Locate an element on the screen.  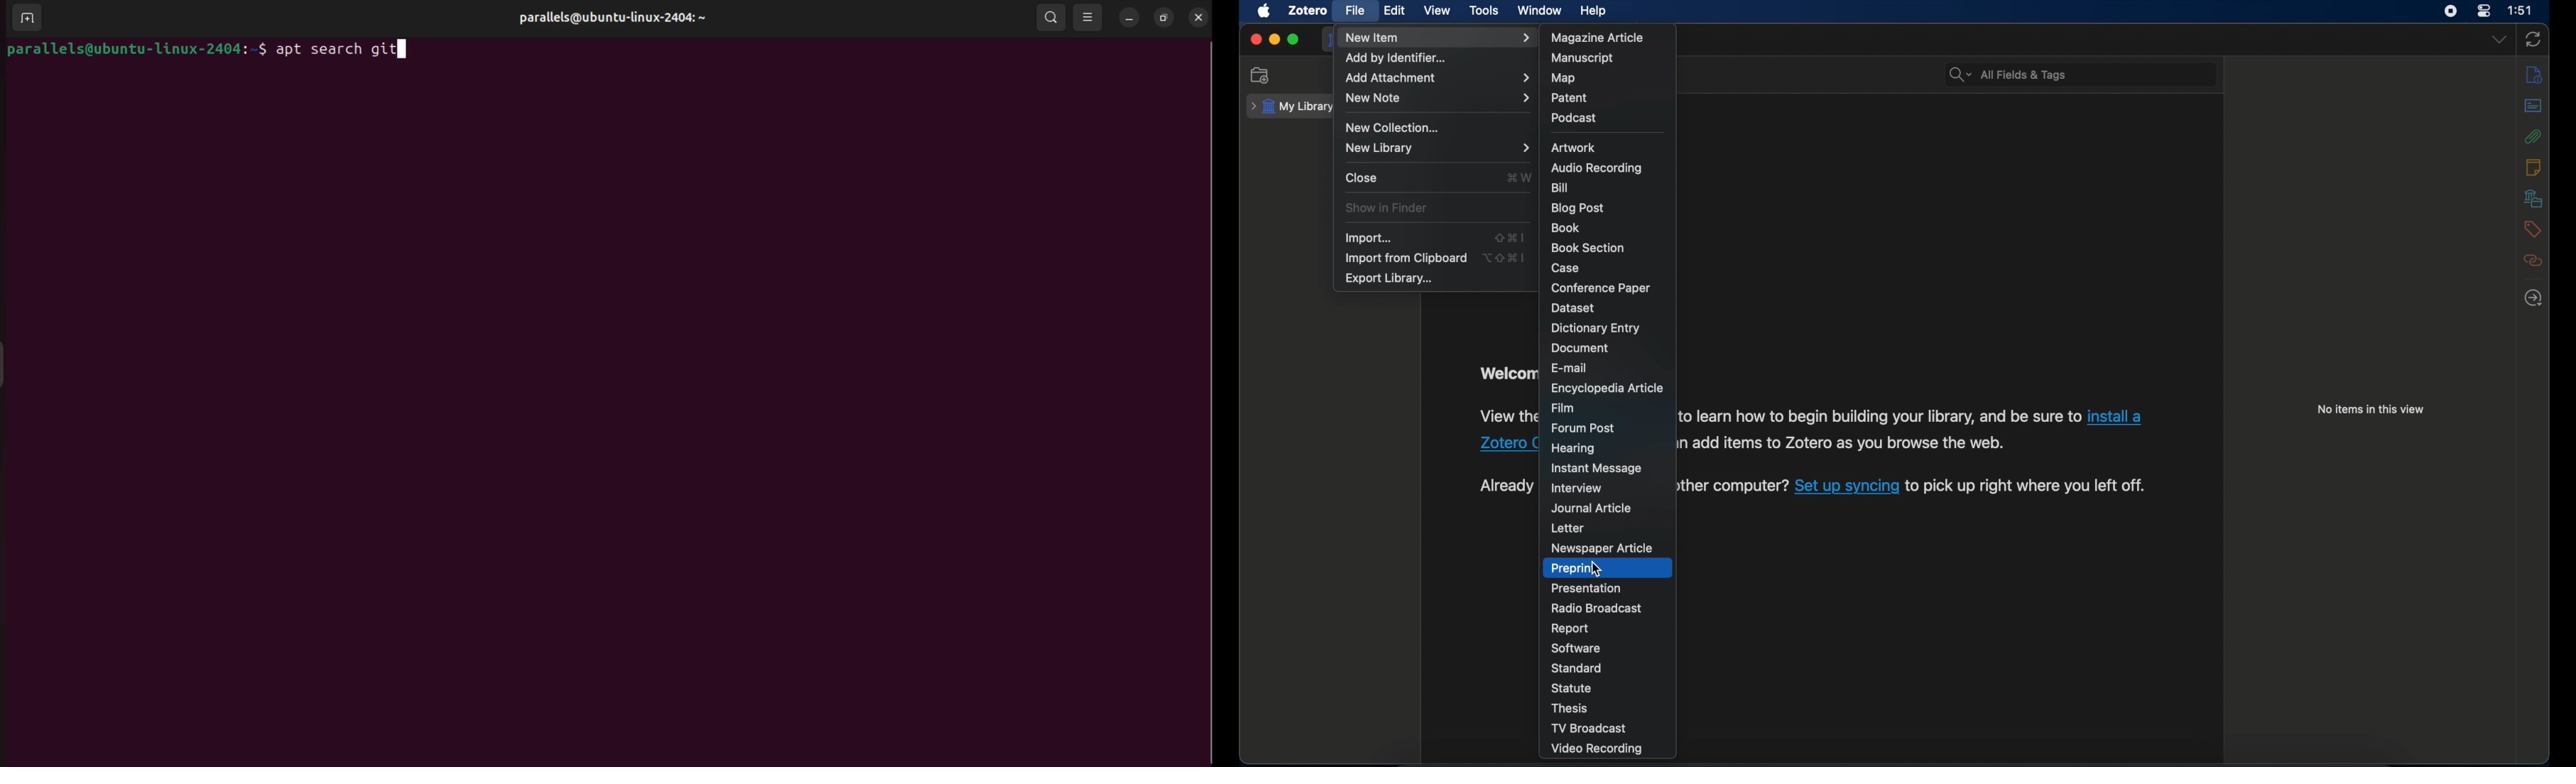
All Fields & Tags is located at coordinates (2078, 73).